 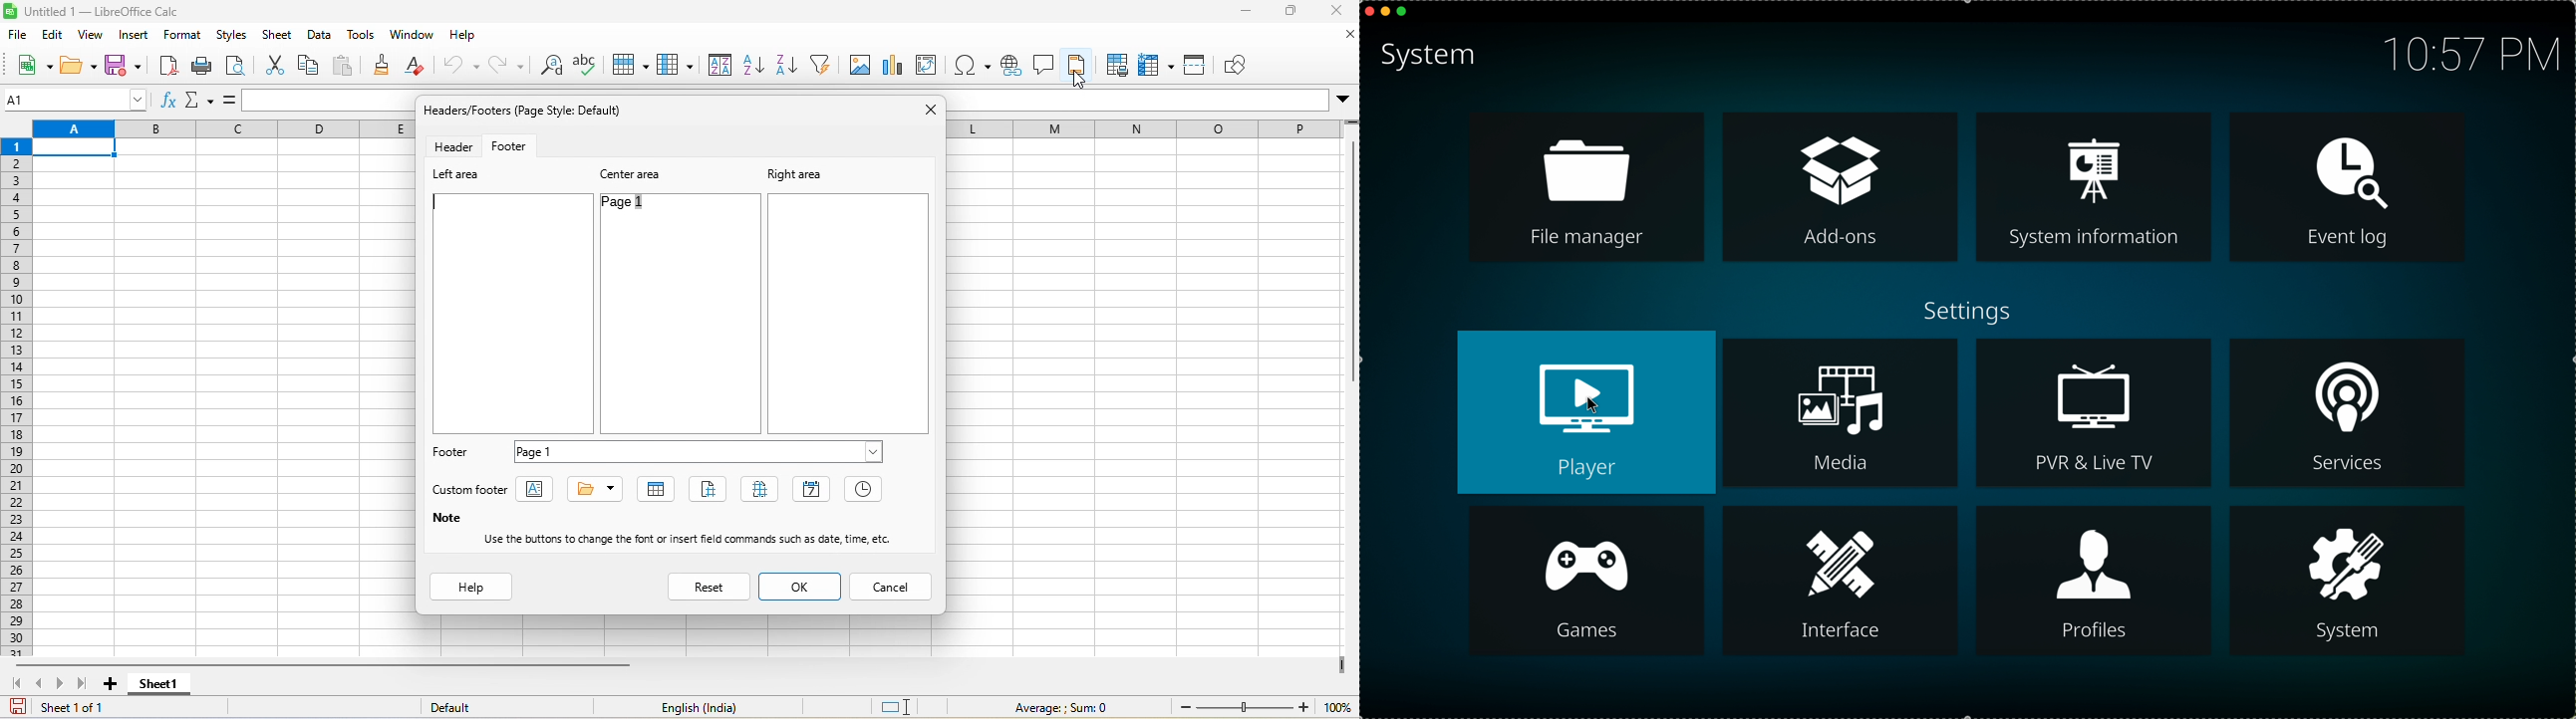 I want to click on minimize, so click(x=1386, y=13).